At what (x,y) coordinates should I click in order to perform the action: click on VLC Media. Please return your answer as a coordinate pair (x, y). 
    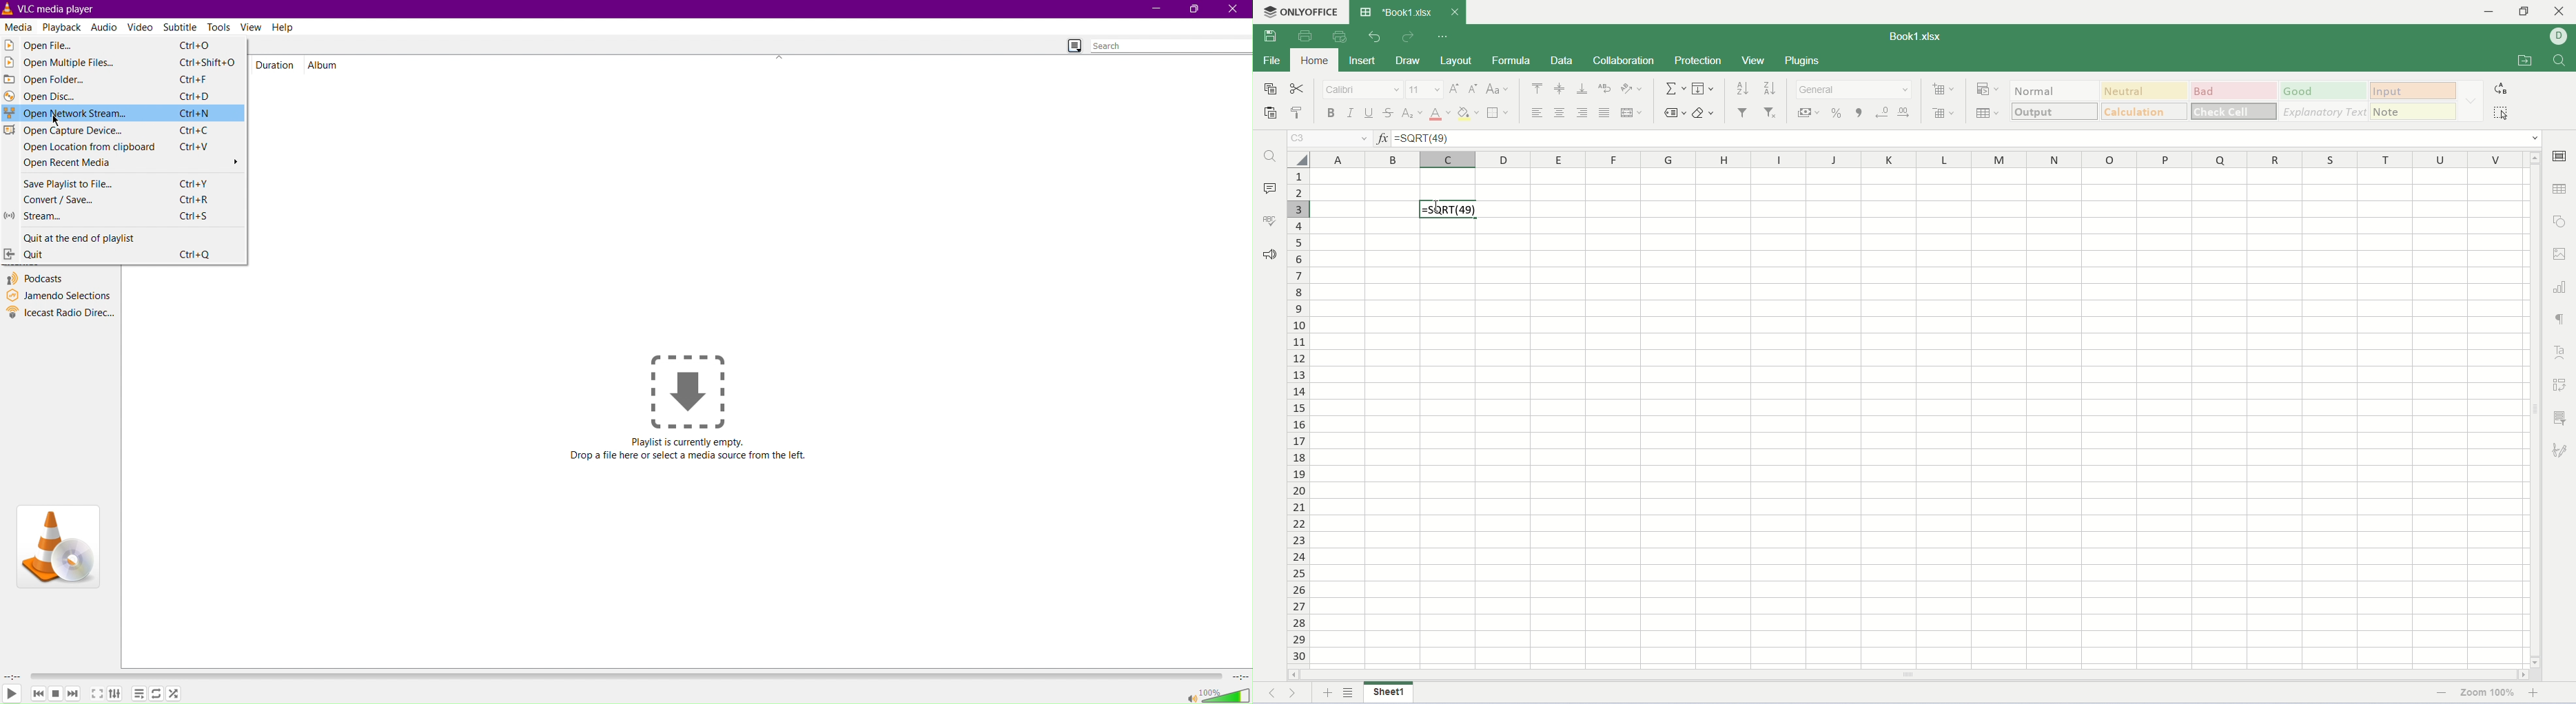
    Looking at the image, I should click on (61, 8).